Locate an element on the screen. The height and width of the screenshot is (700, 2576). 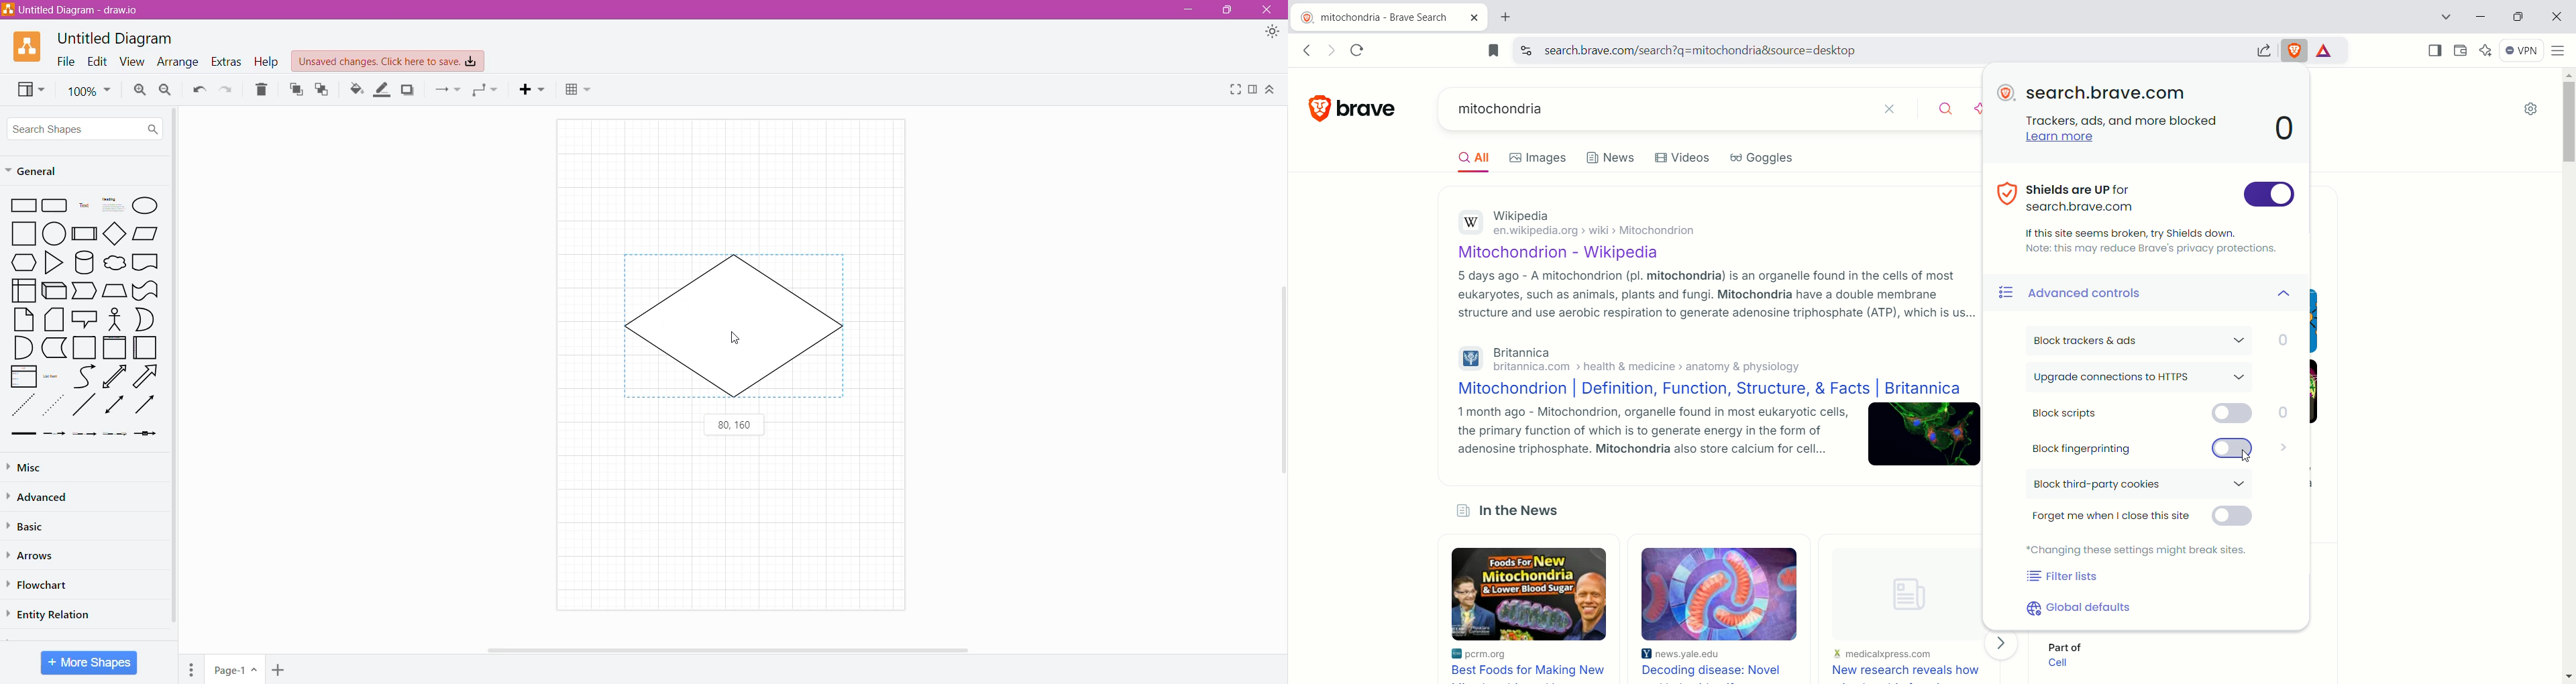
Best Foods for Making New is located at coordinates (1530, 671).